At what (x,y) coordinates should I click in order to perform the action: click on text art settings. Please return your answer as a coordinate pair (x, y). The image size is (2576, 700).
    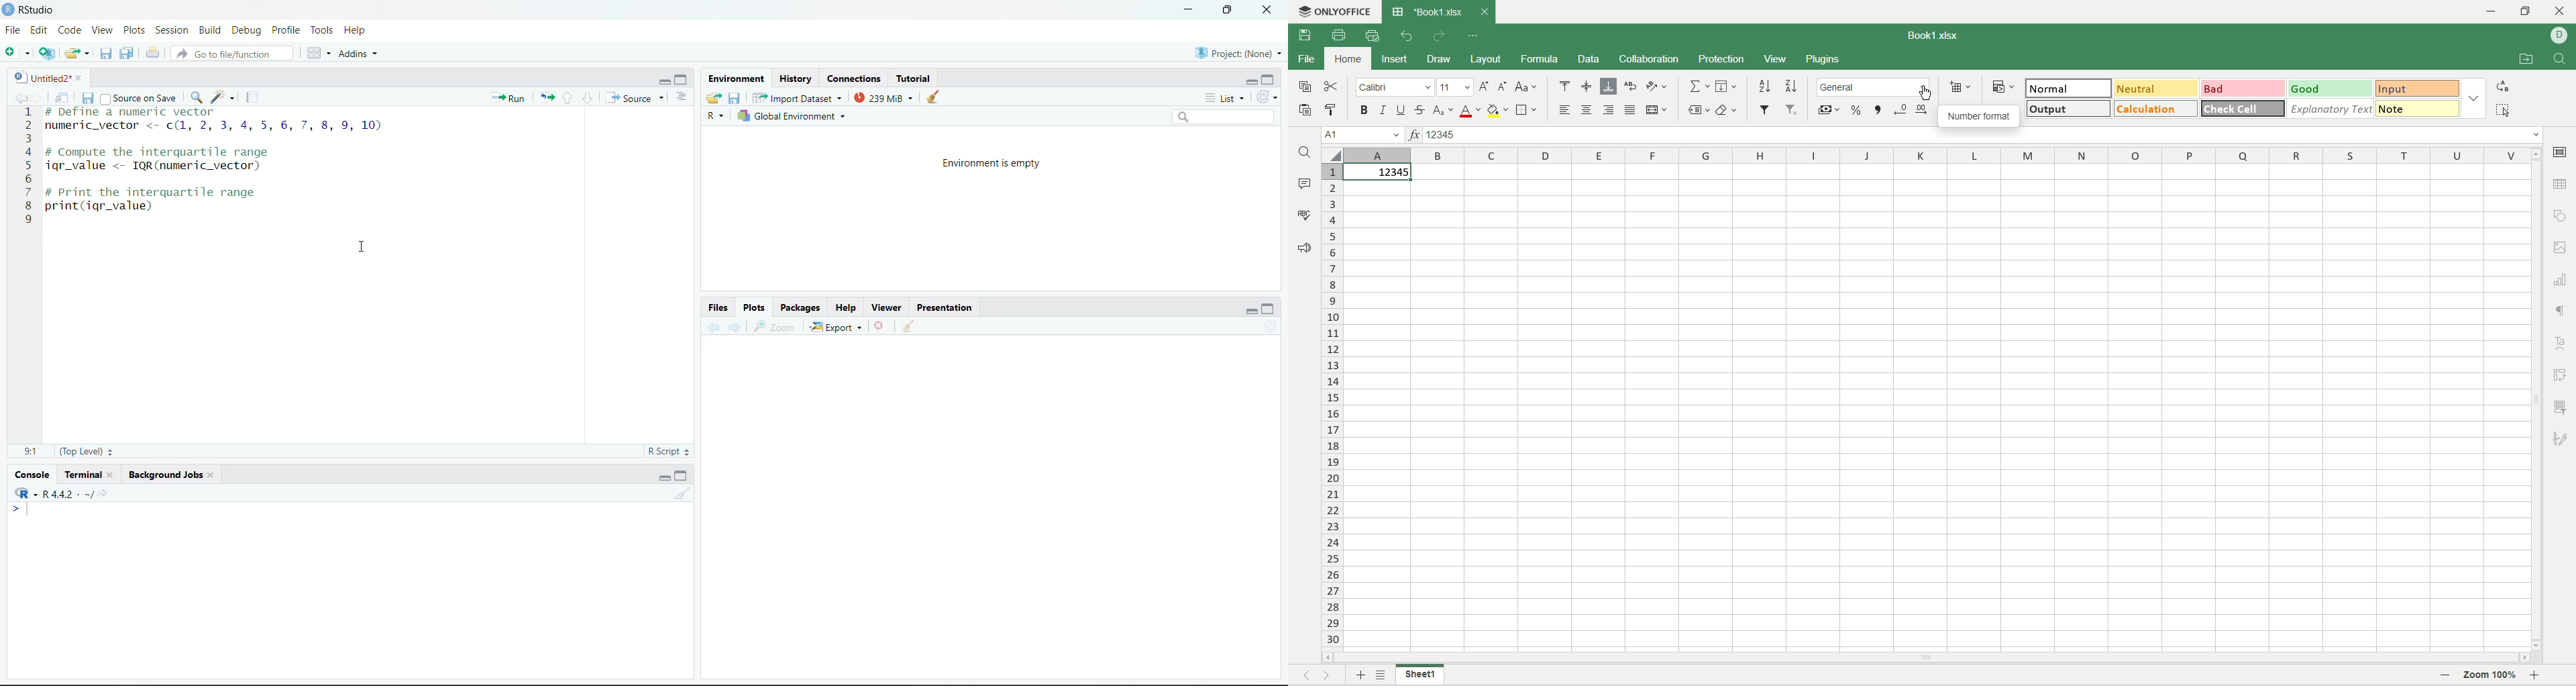
    Looking at the image, I should click on (2560, 343).